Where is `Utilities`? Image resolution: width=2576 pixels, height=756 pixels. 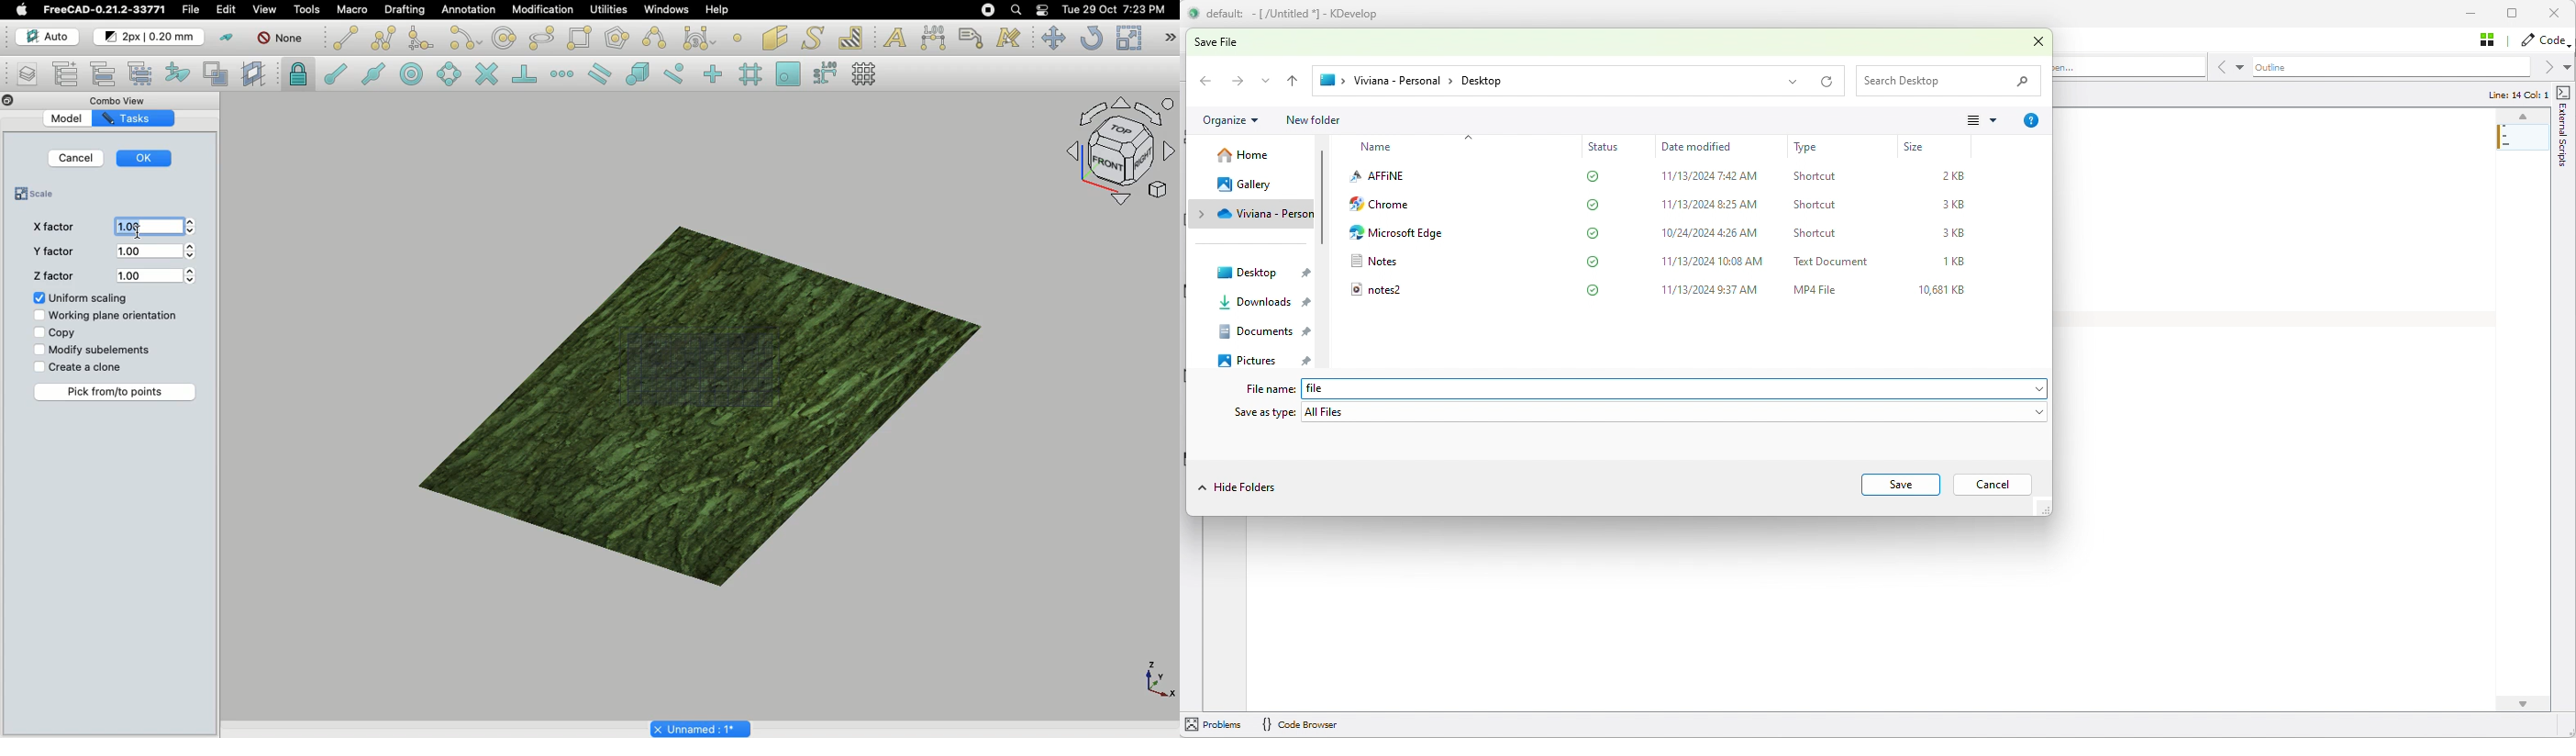
Utilities is located at coordinates (606, 10).